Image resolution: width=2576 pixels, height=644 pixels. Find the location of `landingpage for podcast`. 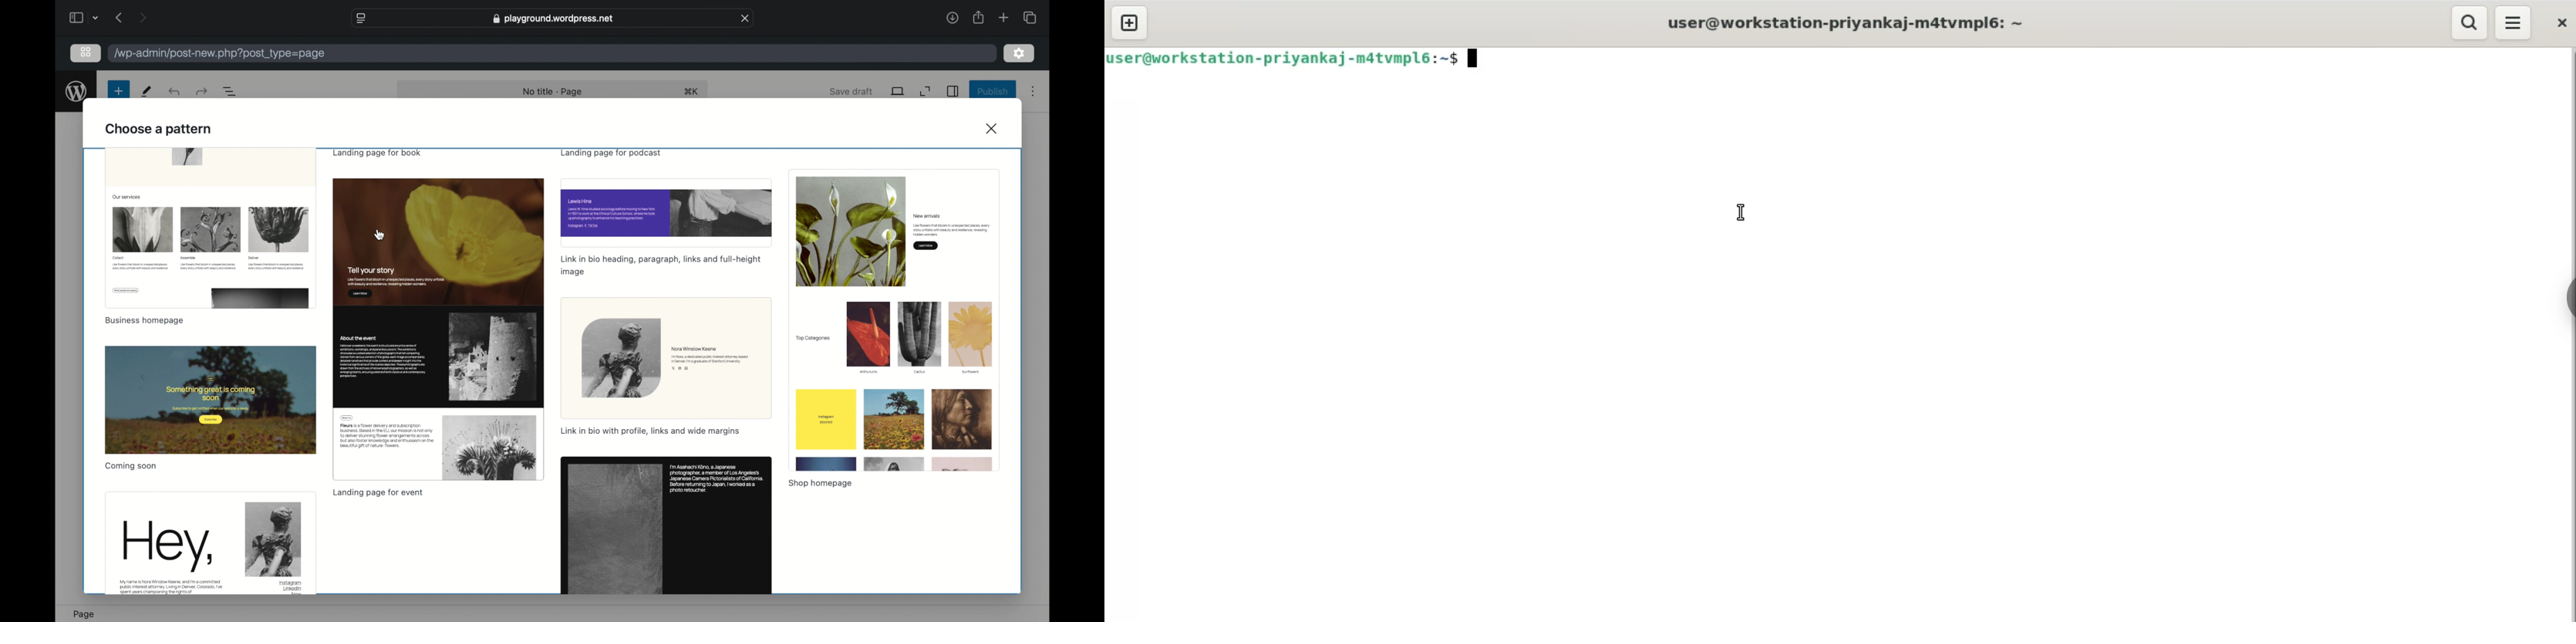

landingpage for podcast is located at coordinates (610, 153).